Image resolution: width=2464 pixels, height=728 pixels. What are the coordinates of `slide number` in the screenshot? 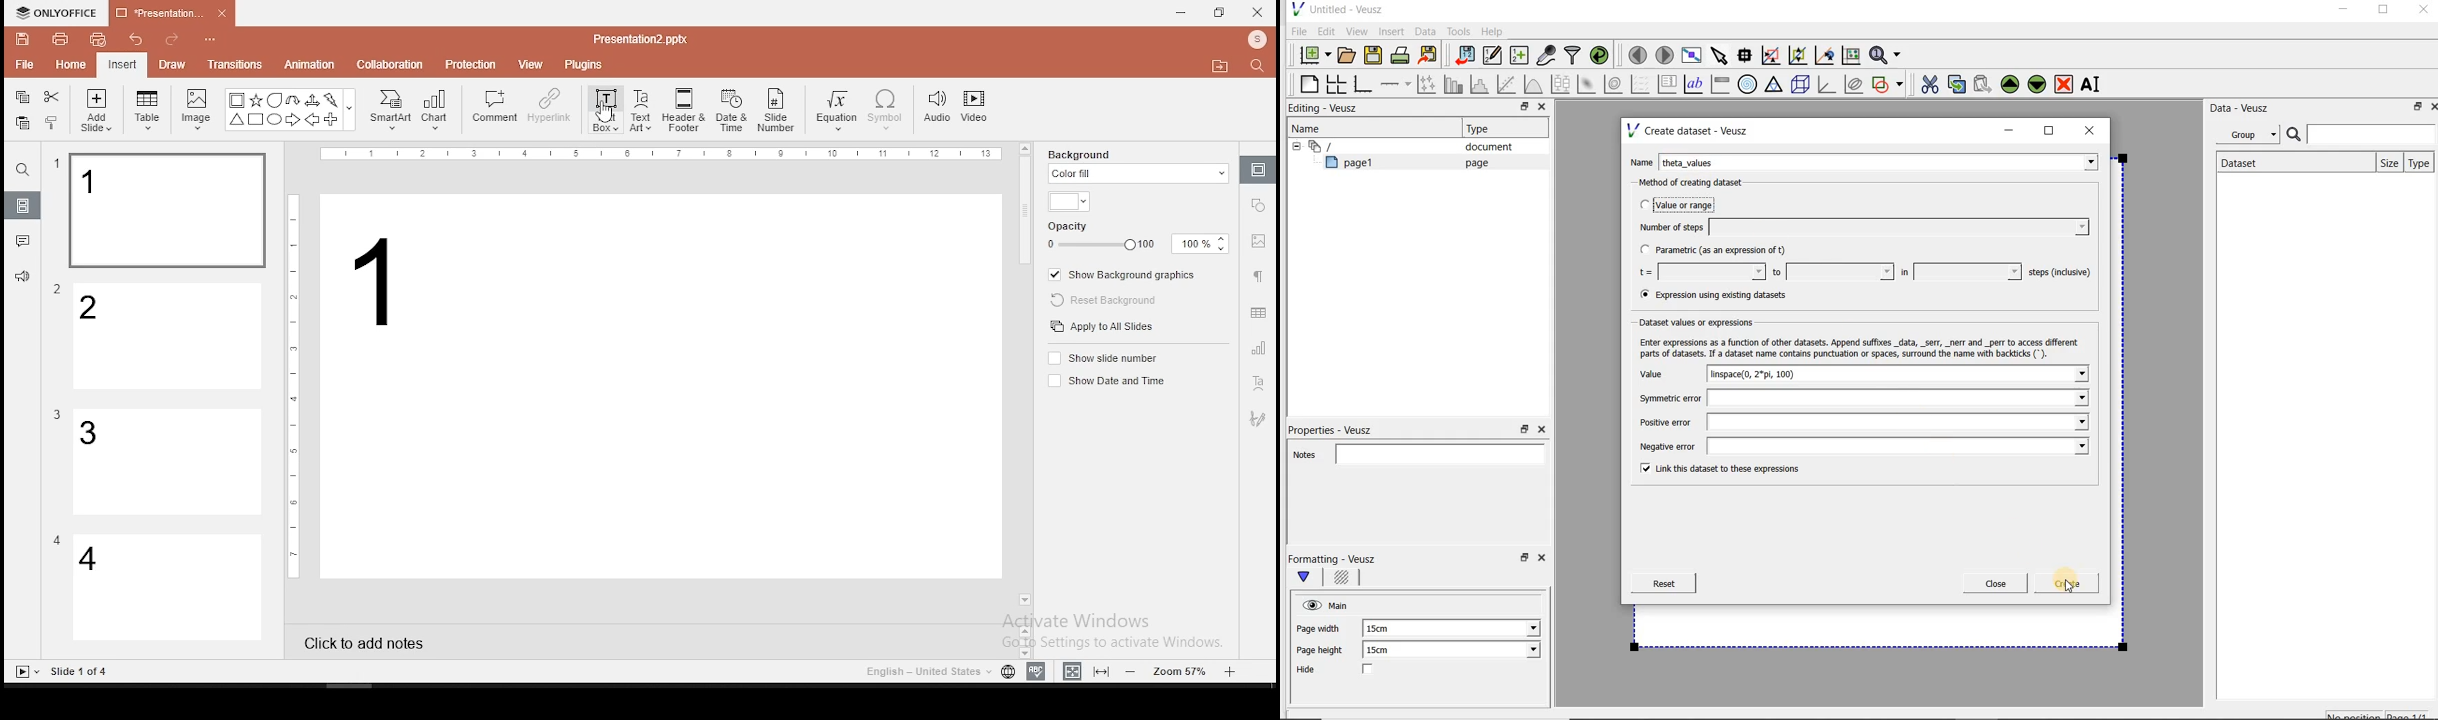 It's located at (777, 110).